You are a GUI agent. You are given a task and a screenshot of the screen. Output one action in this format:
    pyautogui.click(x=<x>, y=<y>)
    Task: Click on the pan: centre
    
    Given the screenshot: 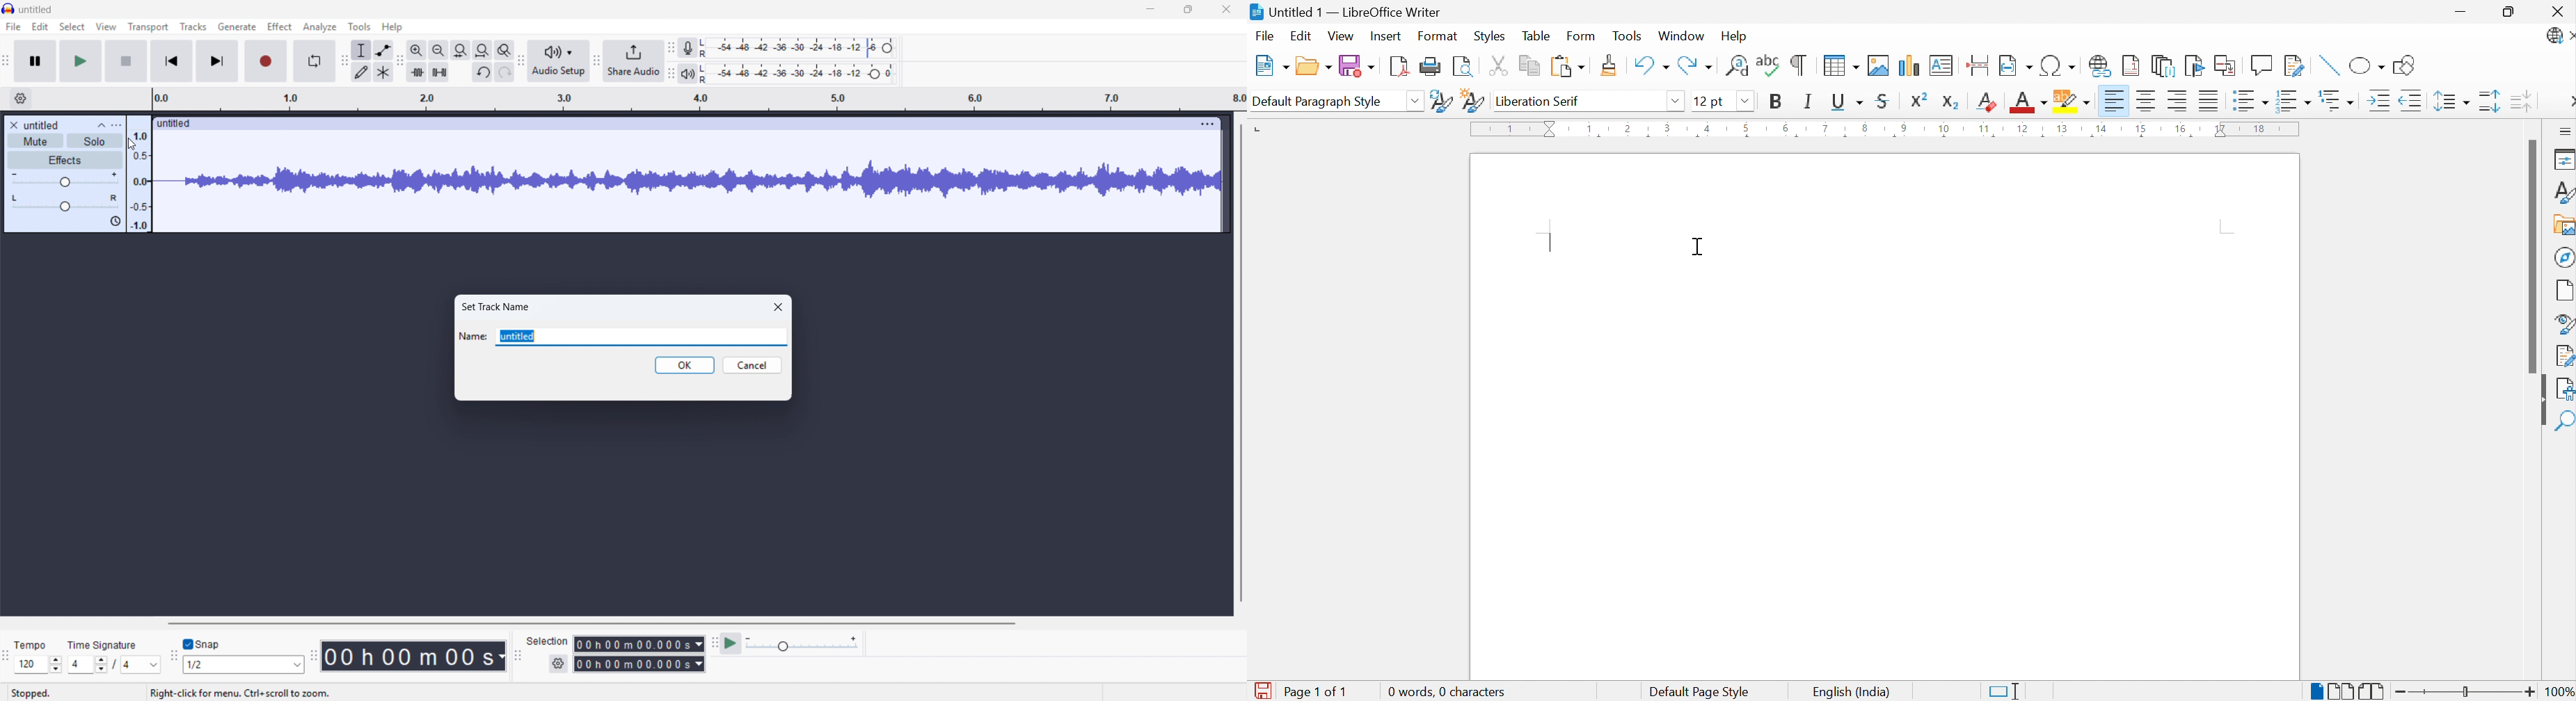 What is the action you would take?
    pyautogui.click(x=66, y=203)
    